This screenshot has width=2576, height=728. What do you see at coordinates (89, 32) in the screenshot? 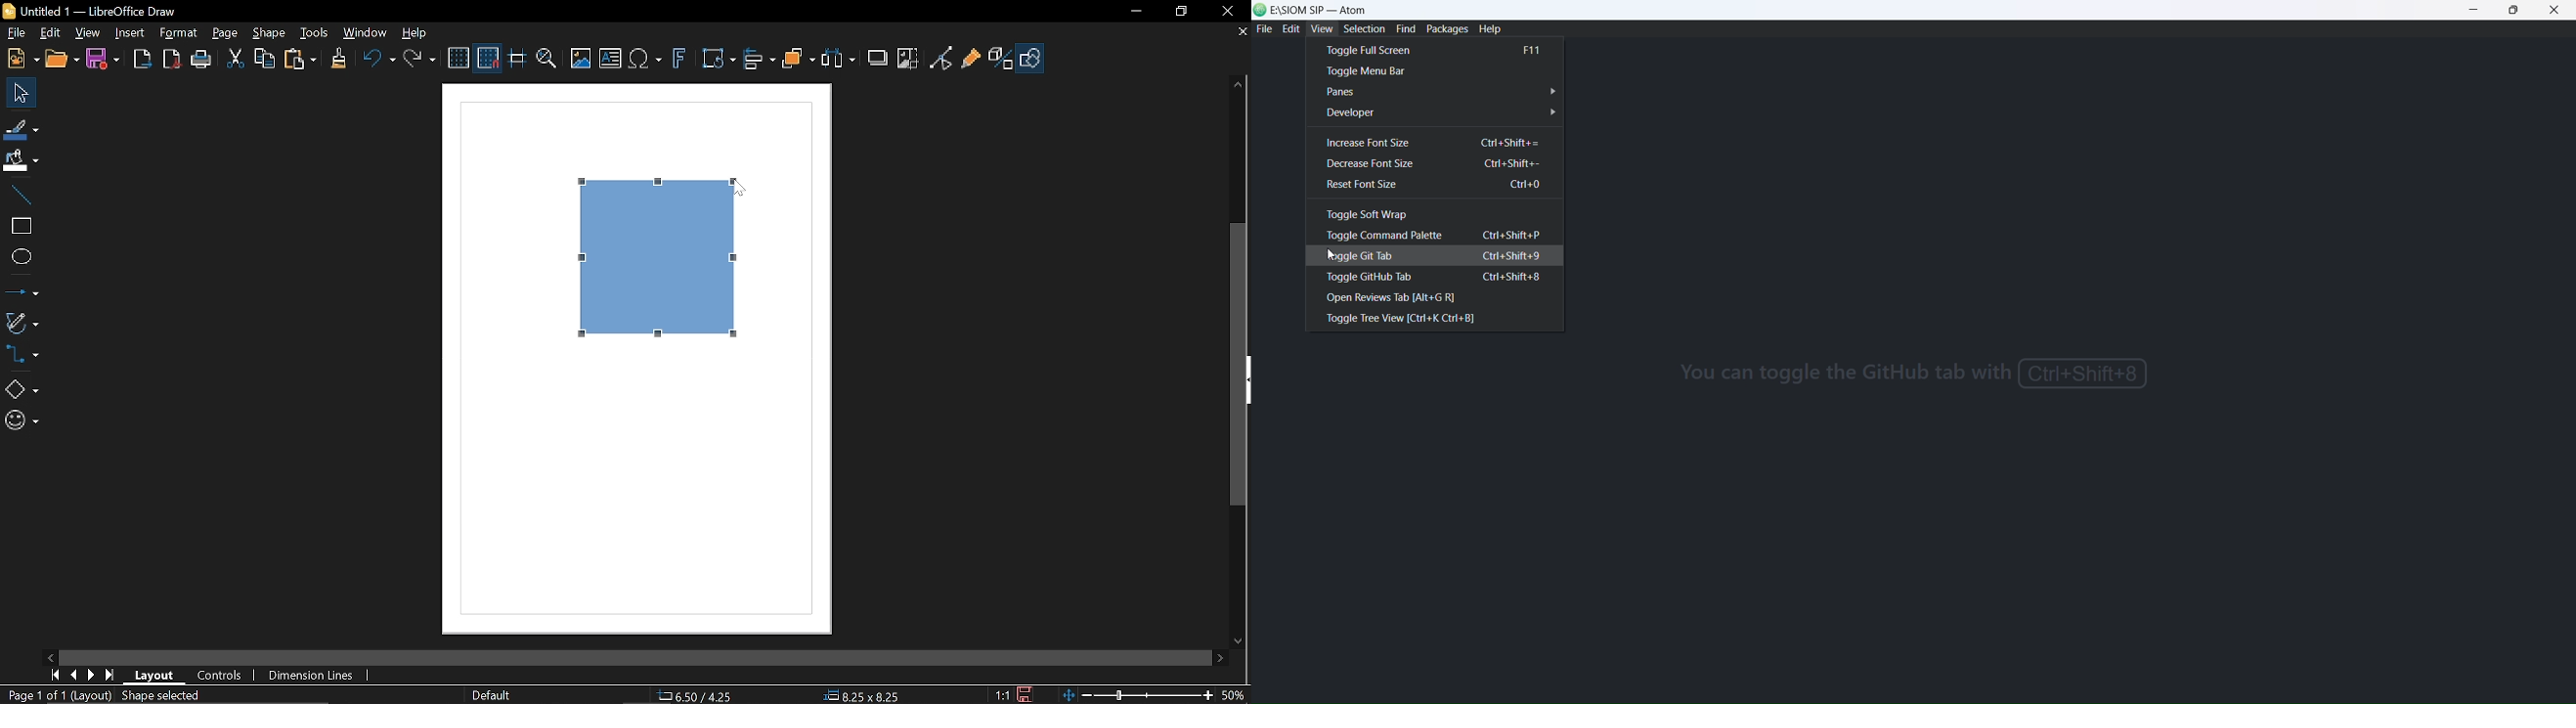
I see `View` at bounding box center [89, 32].